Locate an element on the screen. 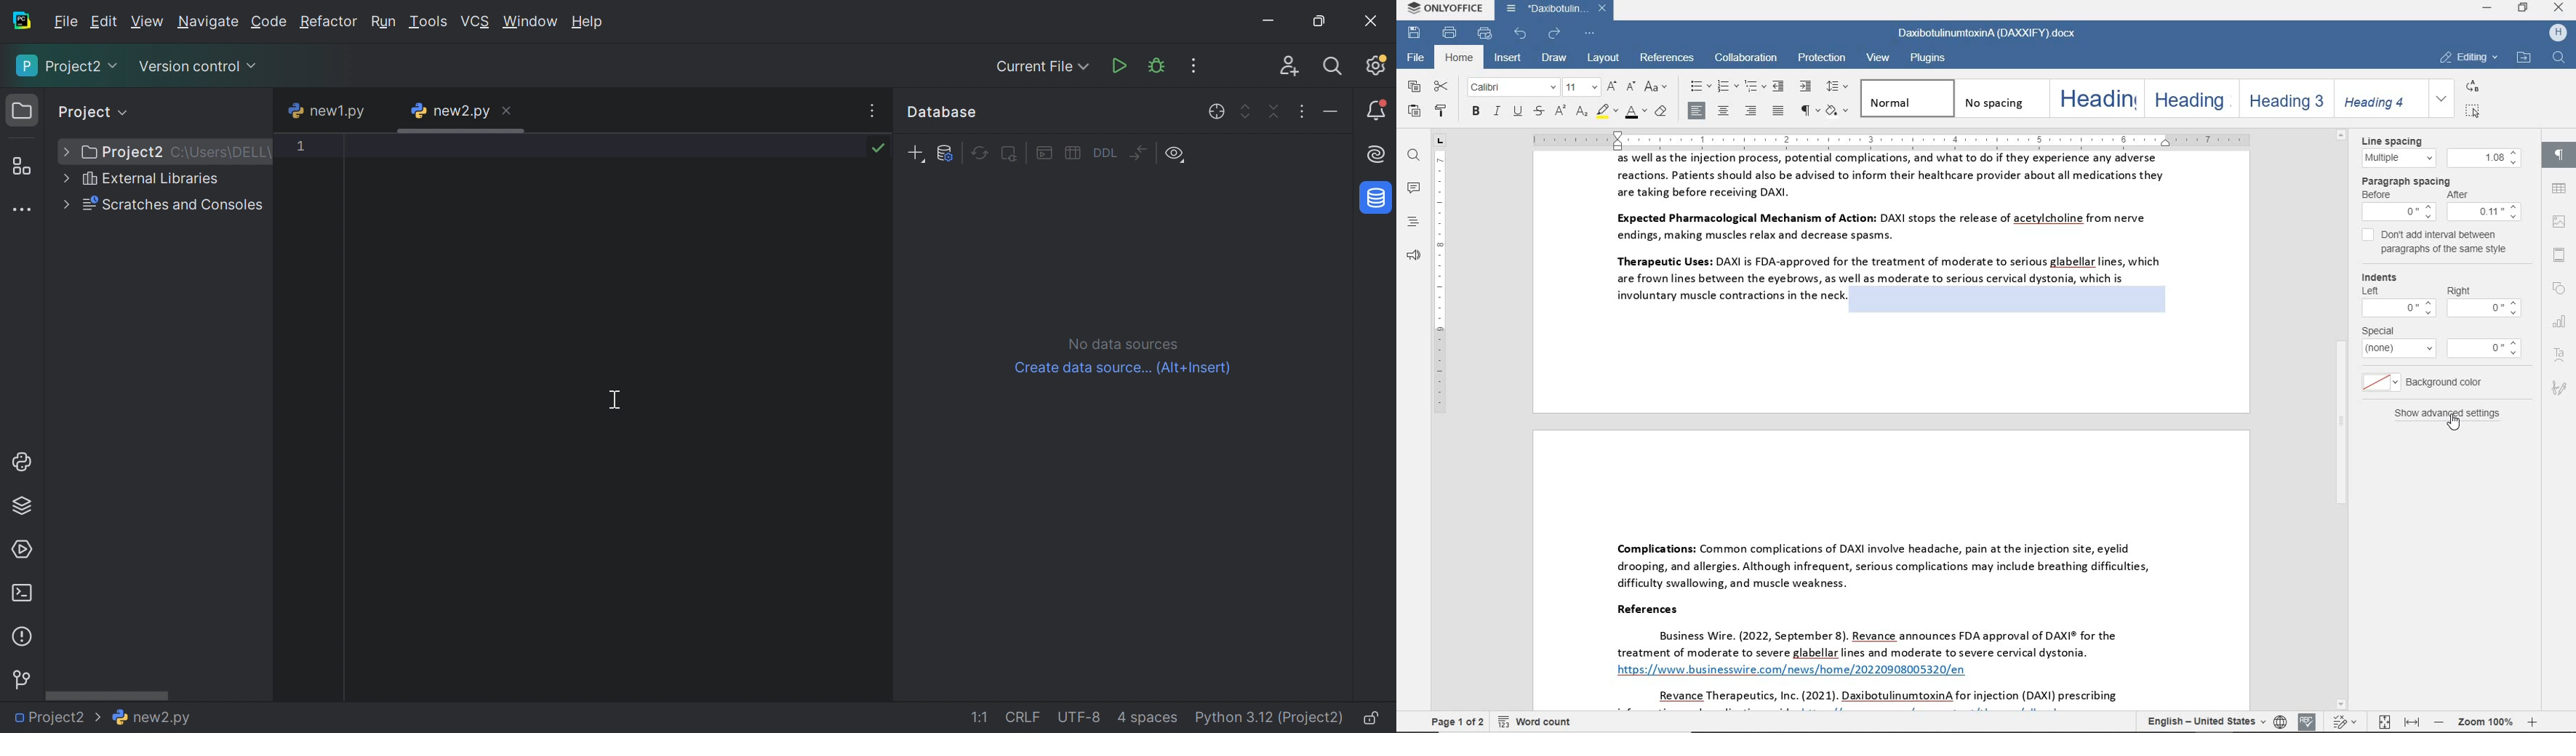 The height and width of the screenshot is (756, 2576). highlight color is located at coordinates (1608, 112).